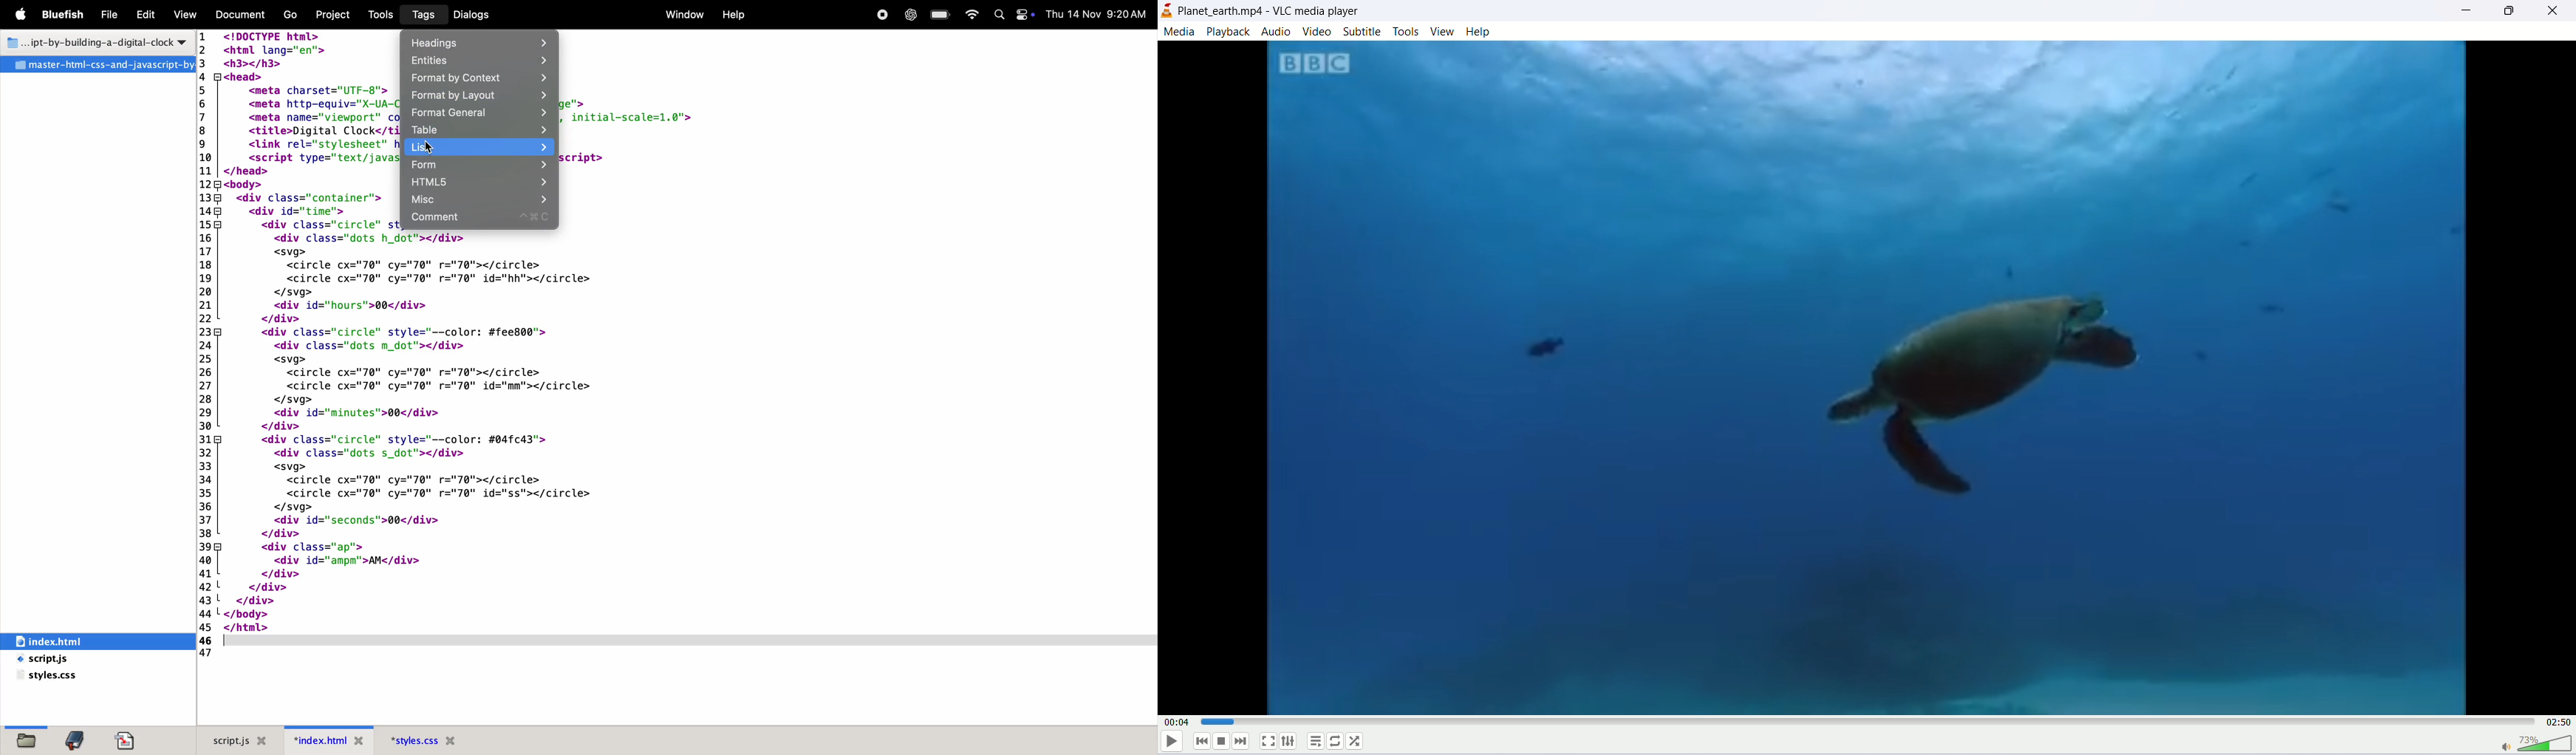  What do you see at coordinates (683, 13) in the screenshot?
I see `window` at bounding box center [683, 13].